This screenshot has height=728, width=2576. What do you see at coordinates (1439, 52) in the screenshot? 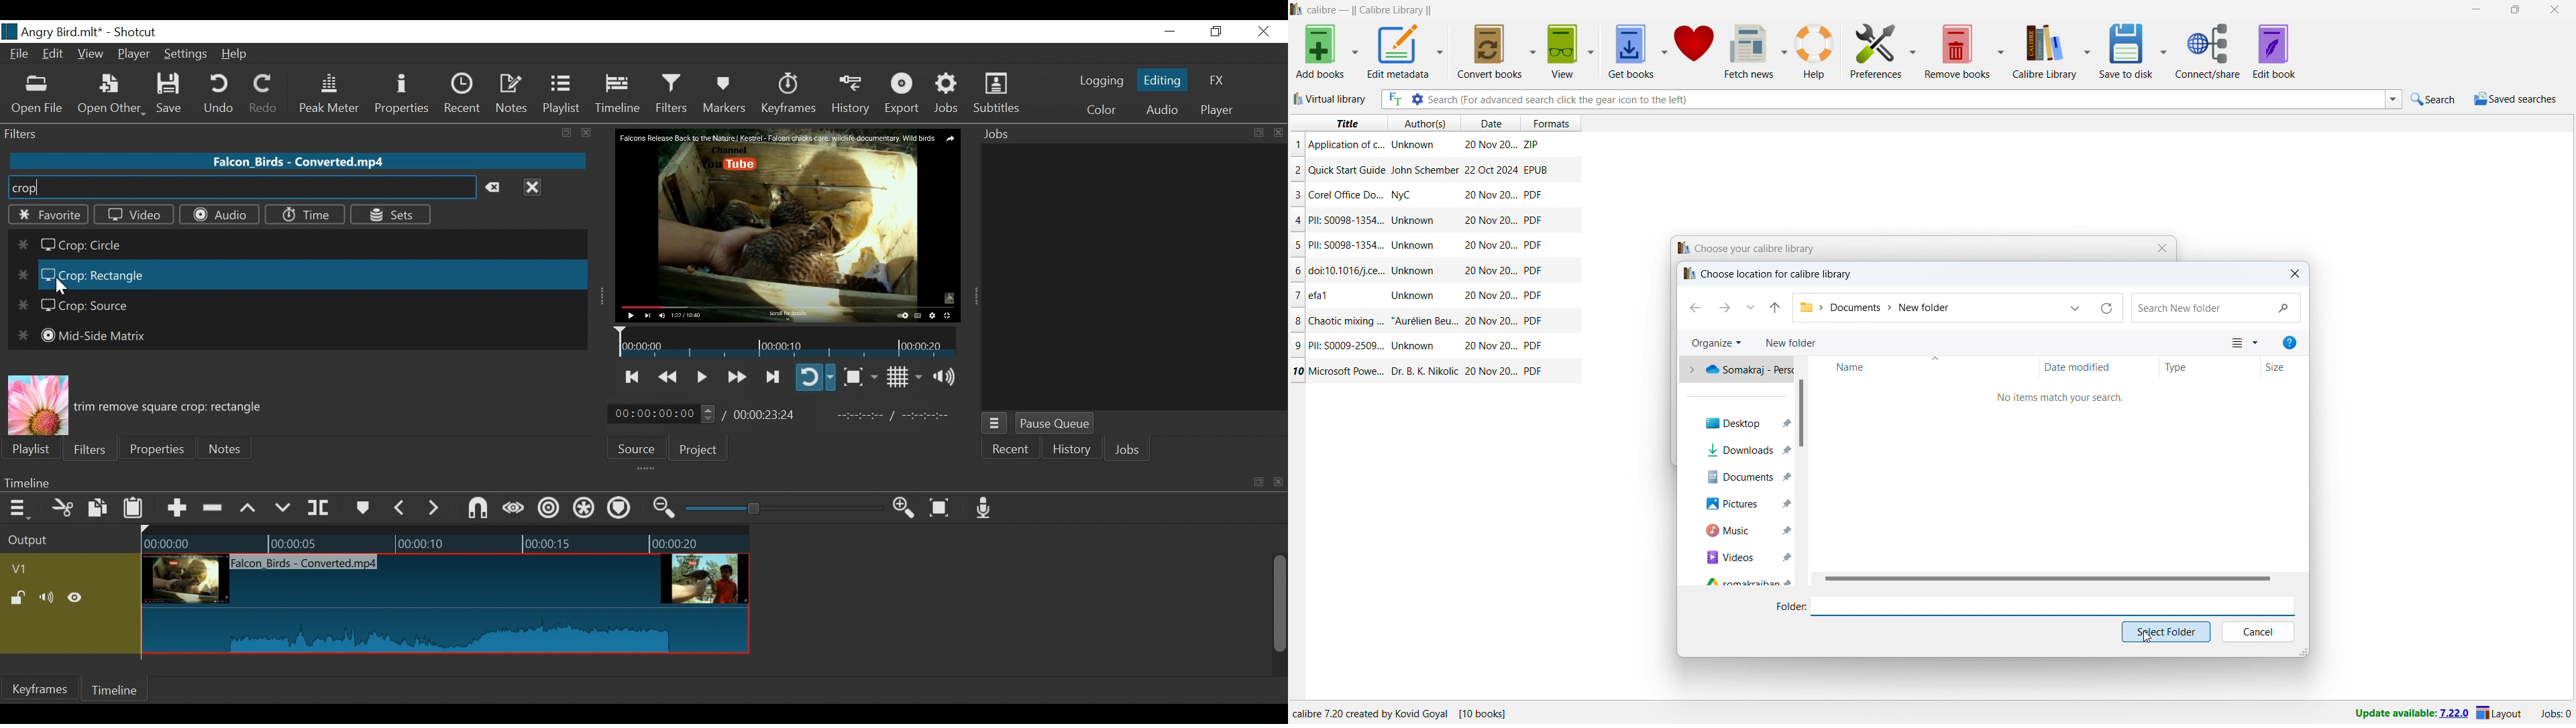
I see `edit metadata options` at bounding box center [1439, 52].